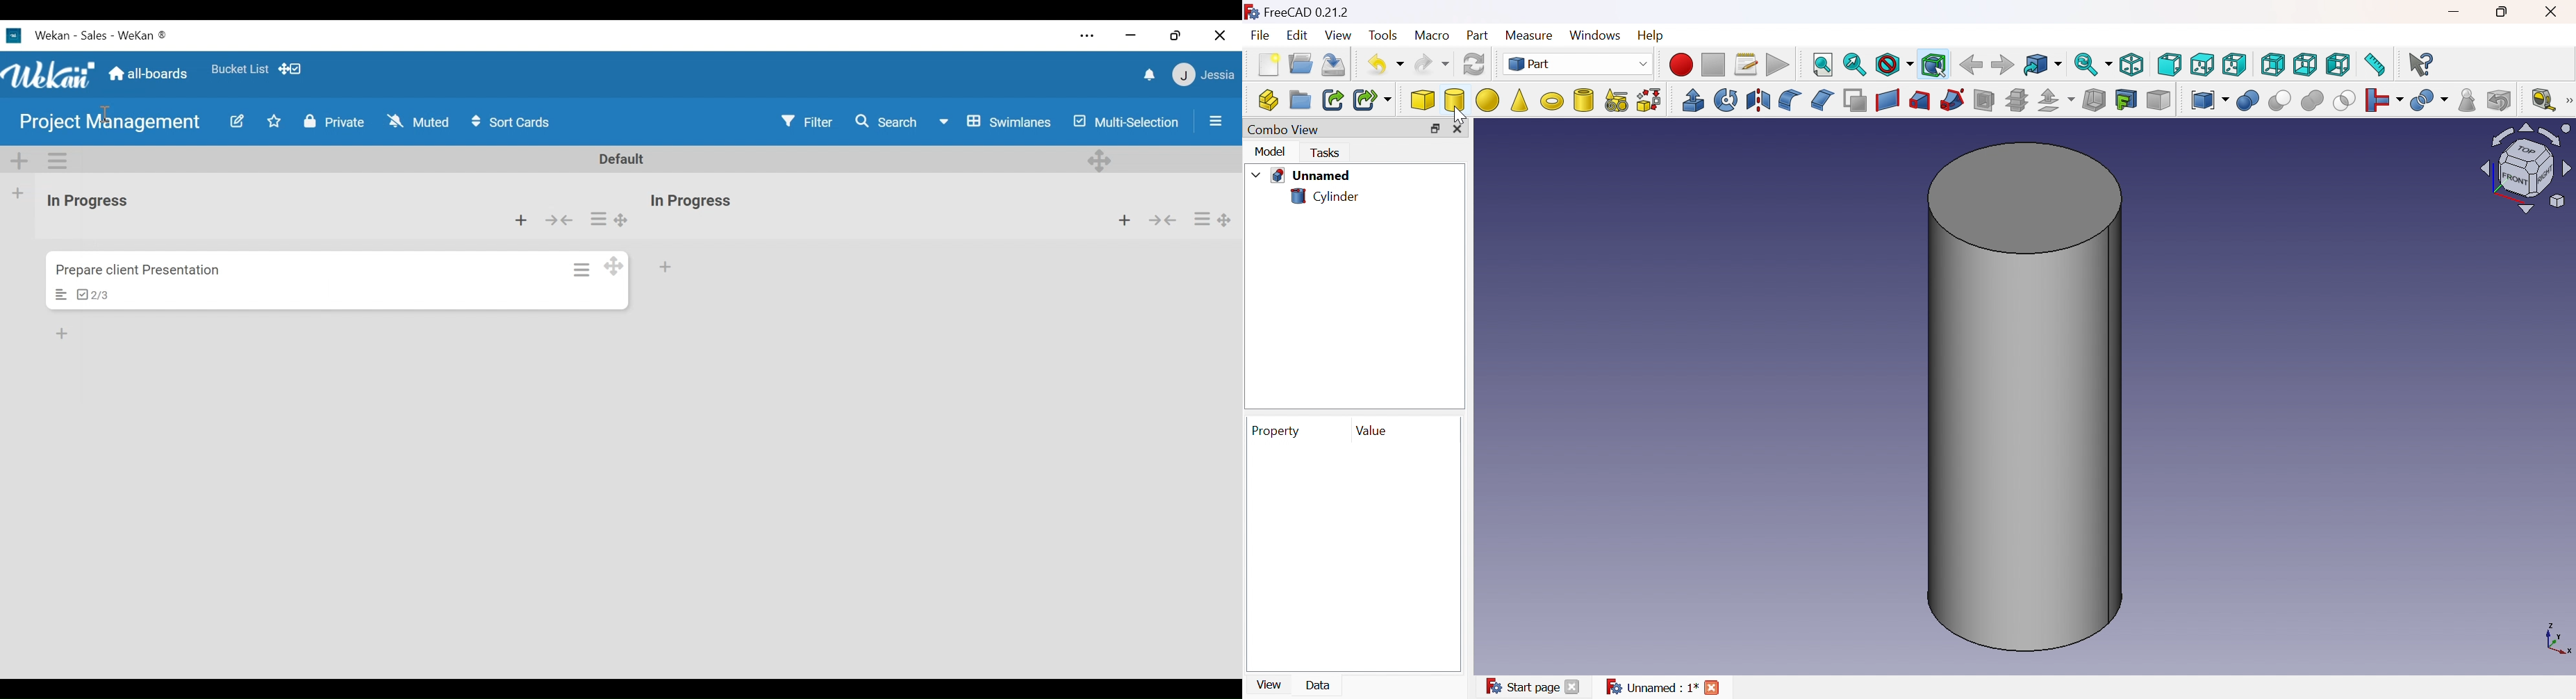 The image size is (2576, 700). What do you see at coordinates (1267, 99) in the screenshot?
I see `Create part` at bounding box center [1267, 99].